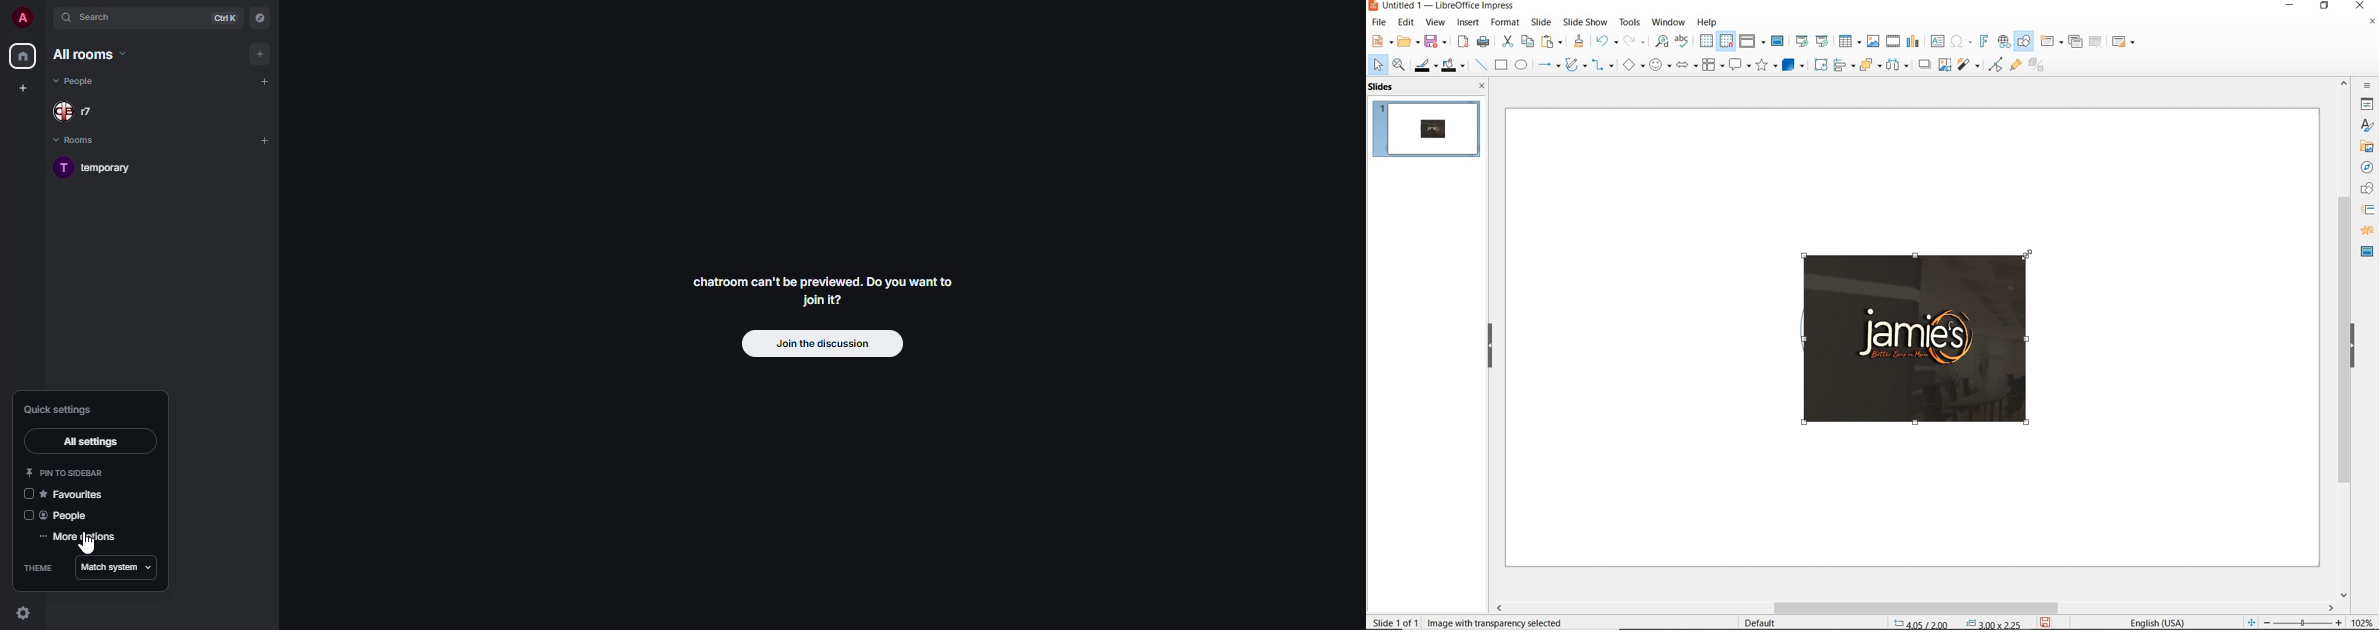 Image resolution: width=2380 pixels, height=644 pixels. I want to click on filter, so click(1996, 63).